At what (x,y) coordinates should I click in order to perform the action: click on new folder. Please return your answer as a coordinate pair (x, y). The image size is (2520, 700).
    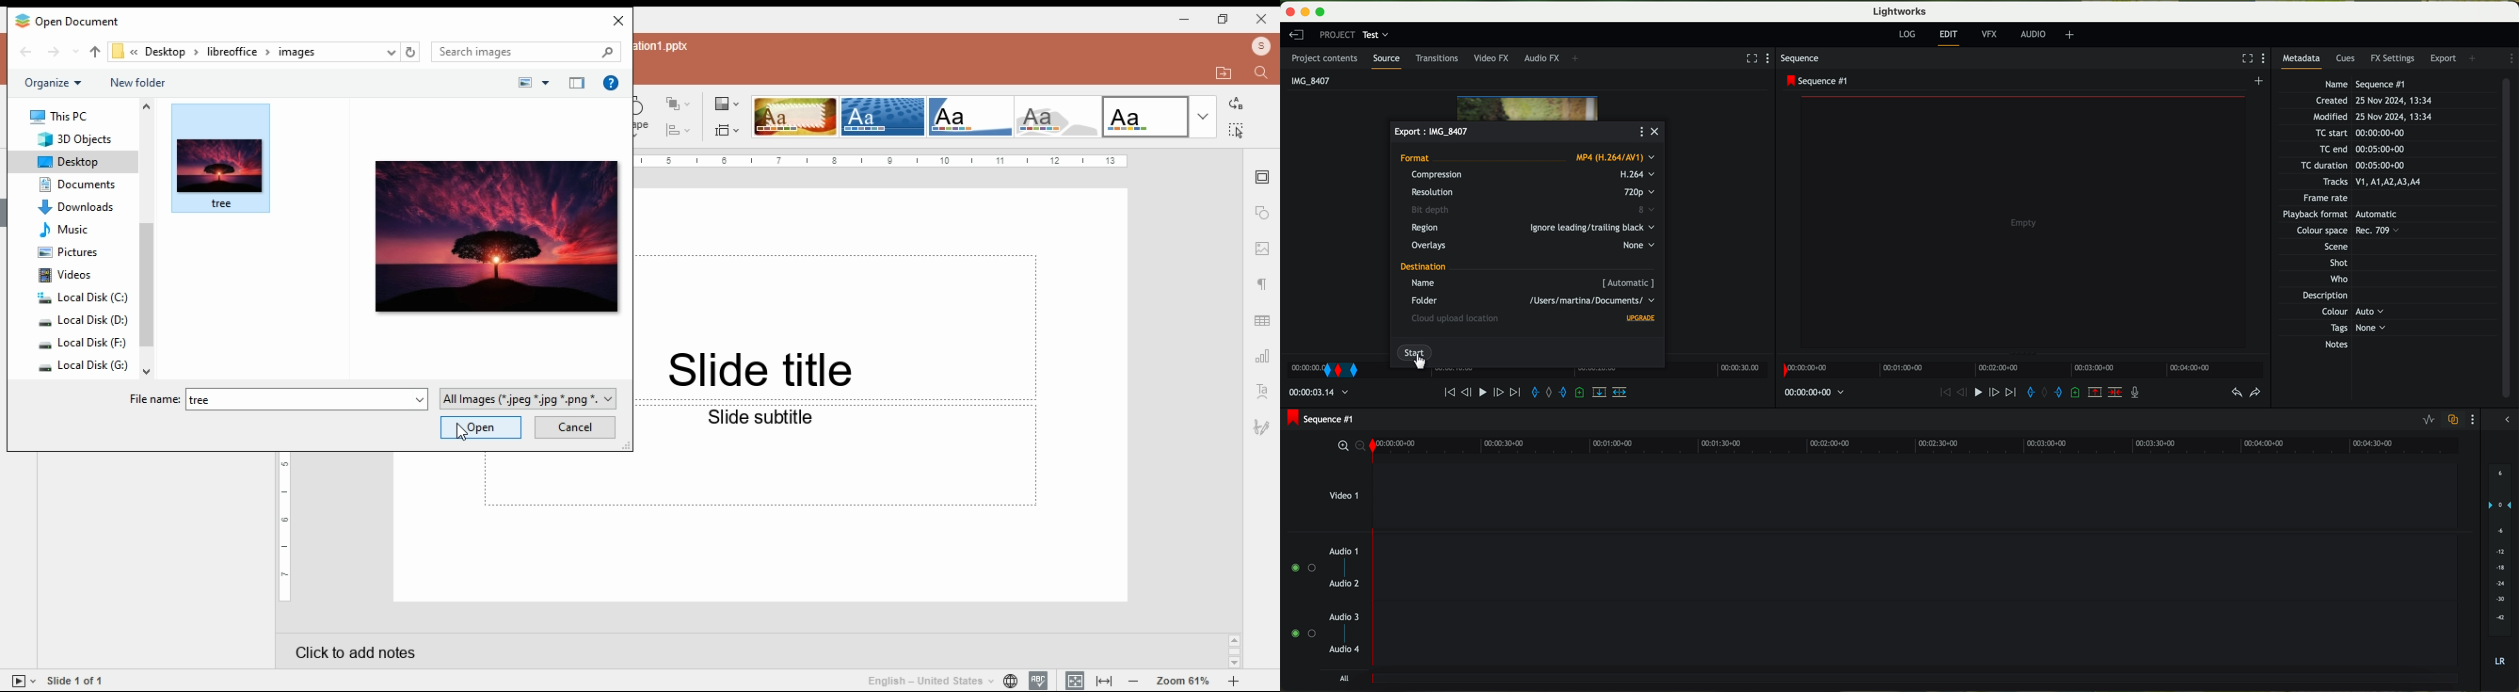
    Looking at the image, I should click on (139, 83).